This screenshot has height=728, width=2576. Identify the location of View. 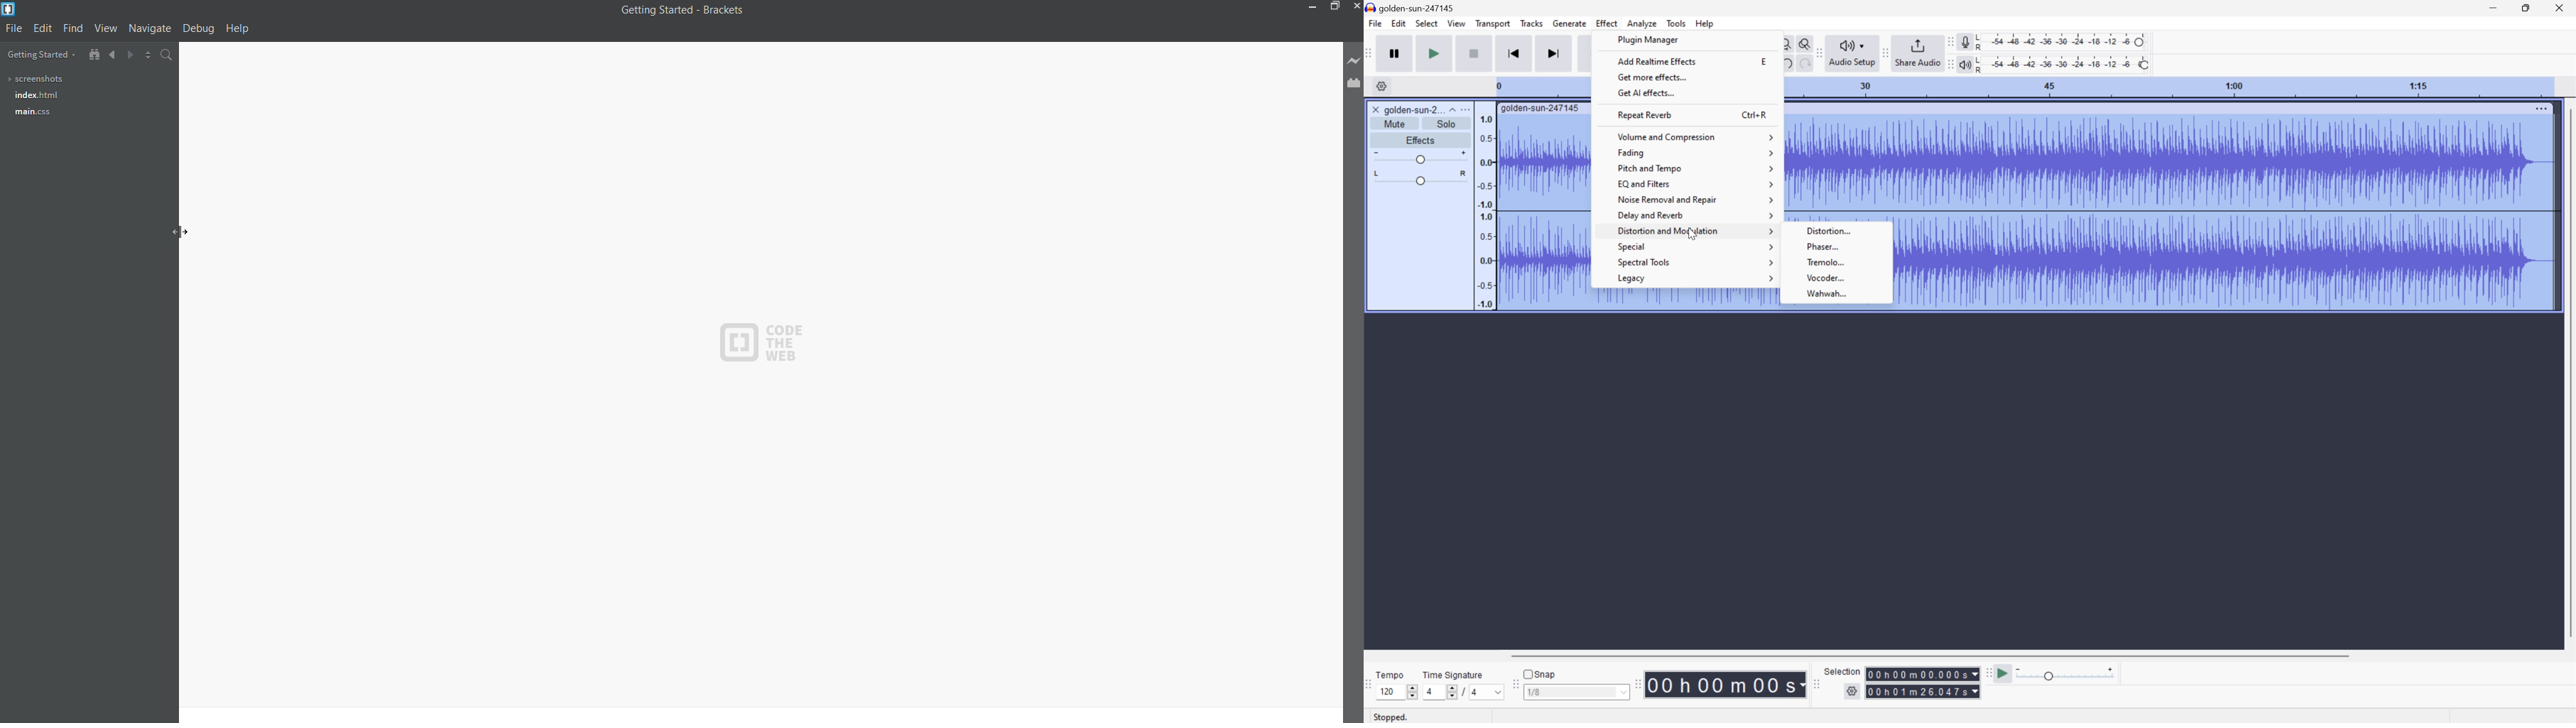
(1457, 24).